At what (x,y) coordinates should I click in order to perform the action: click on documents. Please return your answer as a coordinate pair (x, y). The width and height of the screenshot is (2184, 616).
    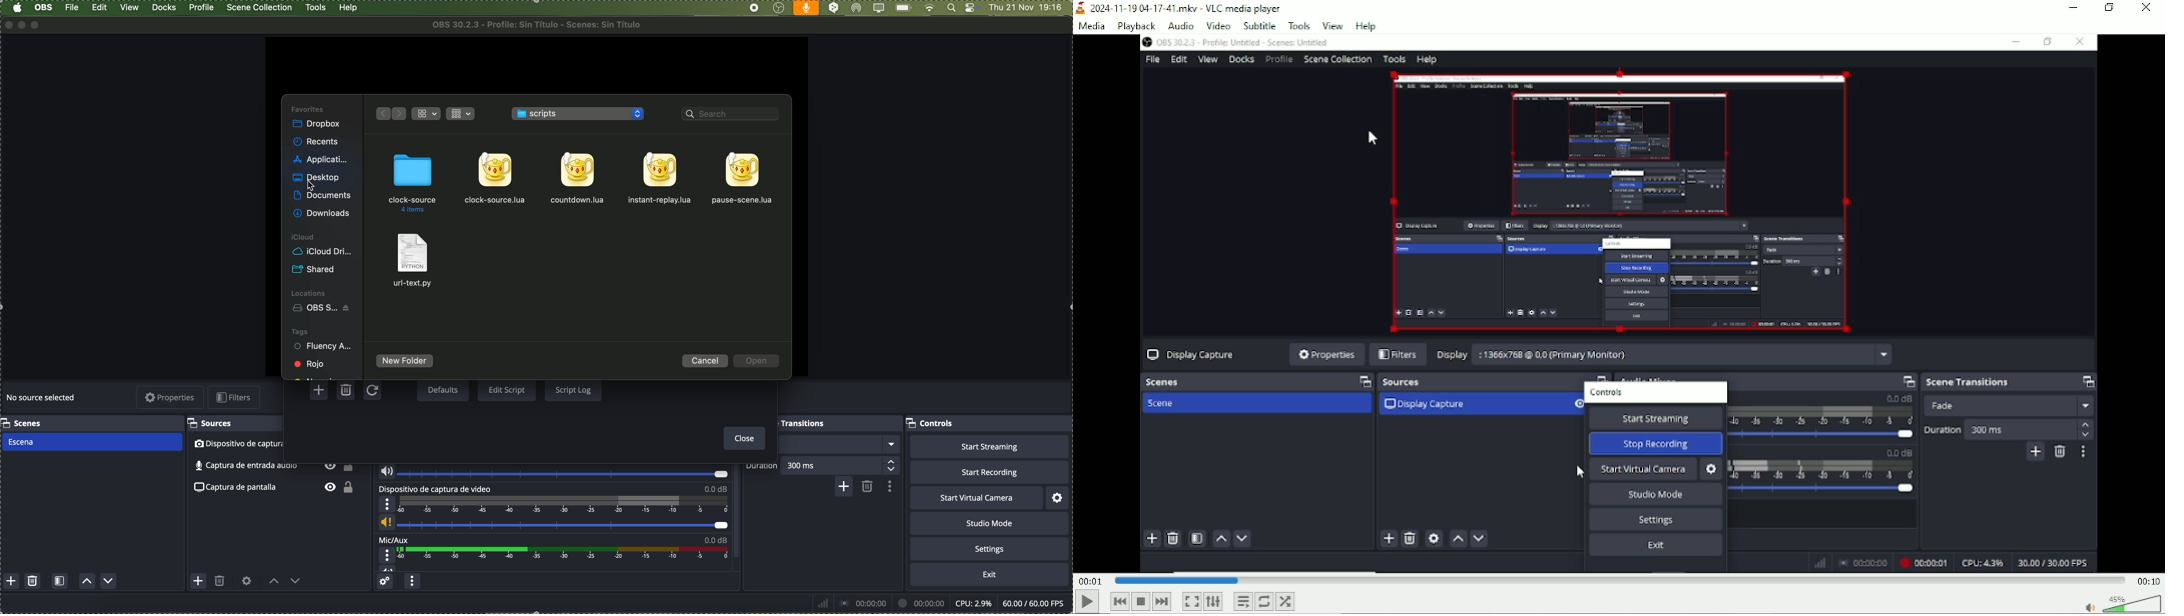
    Looking at the image, I should click on (322, 196).